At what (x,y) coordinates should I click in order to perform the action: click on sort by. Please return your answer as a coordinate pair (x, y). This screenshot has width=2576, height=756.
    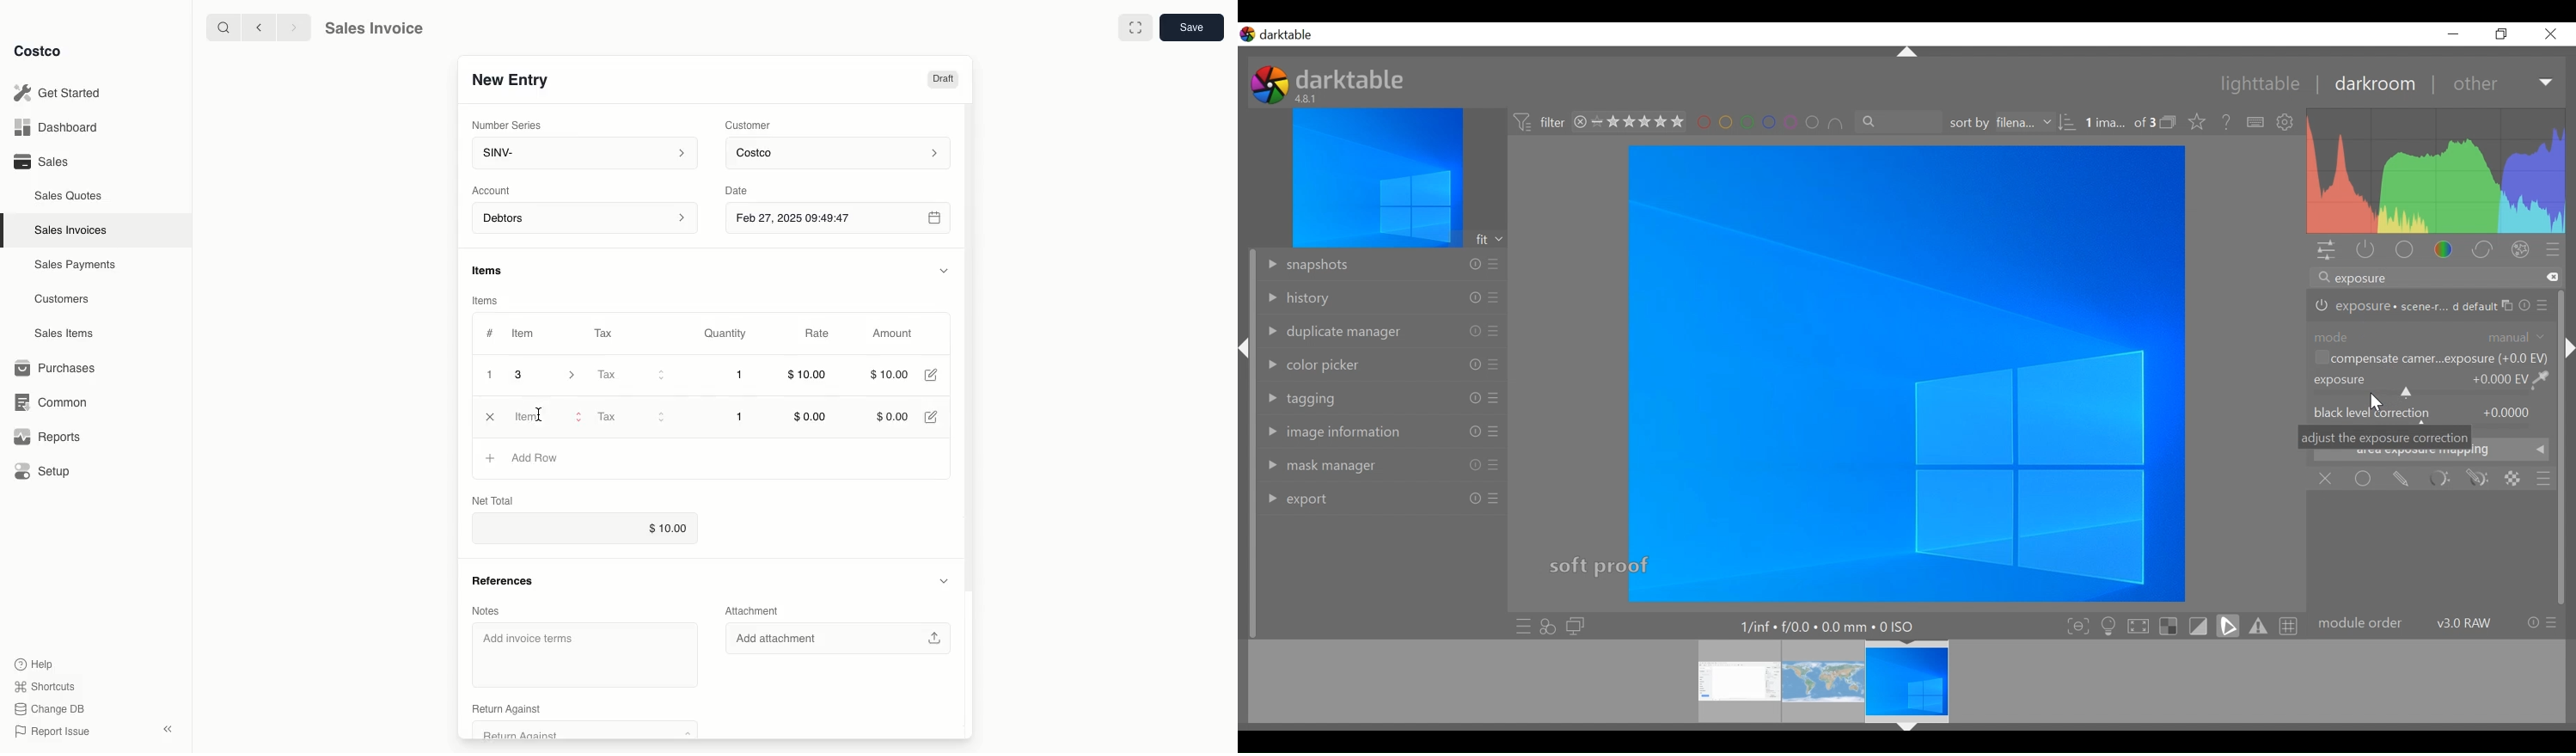
    Looking at the image, I should click on (2001, 123).